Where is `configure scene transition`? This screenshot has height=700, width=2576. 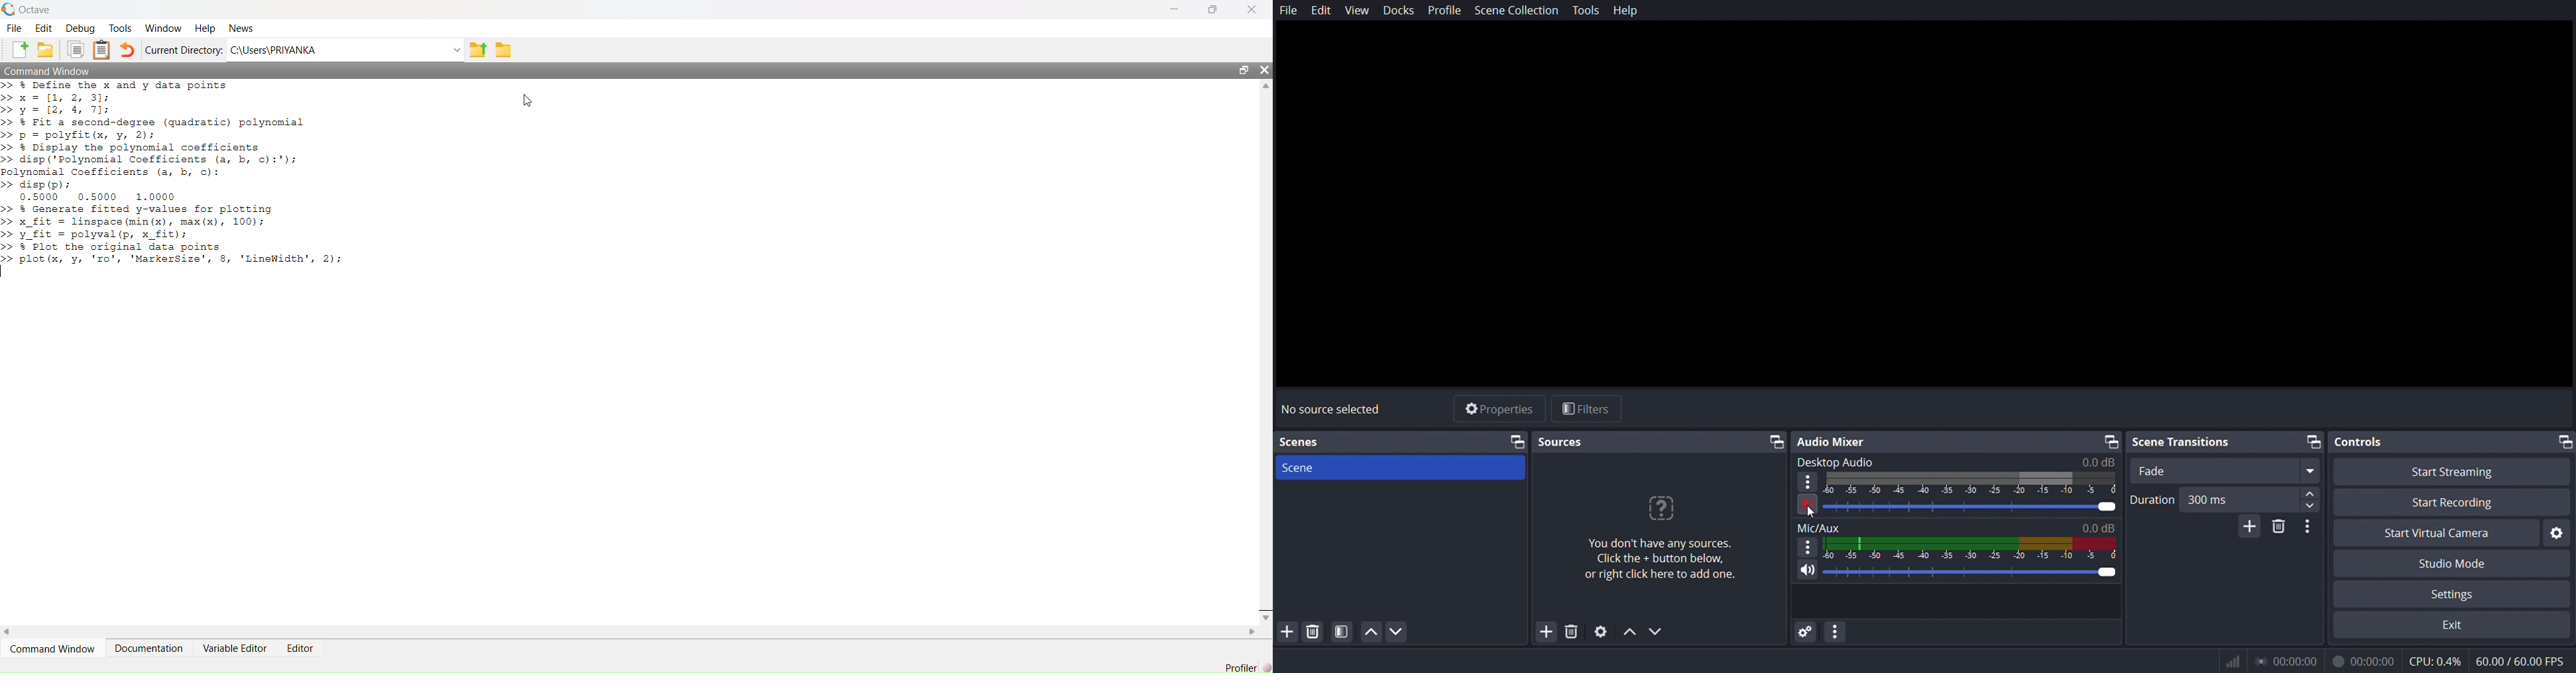
configure scene transition is located at coordinates (2309, 528).